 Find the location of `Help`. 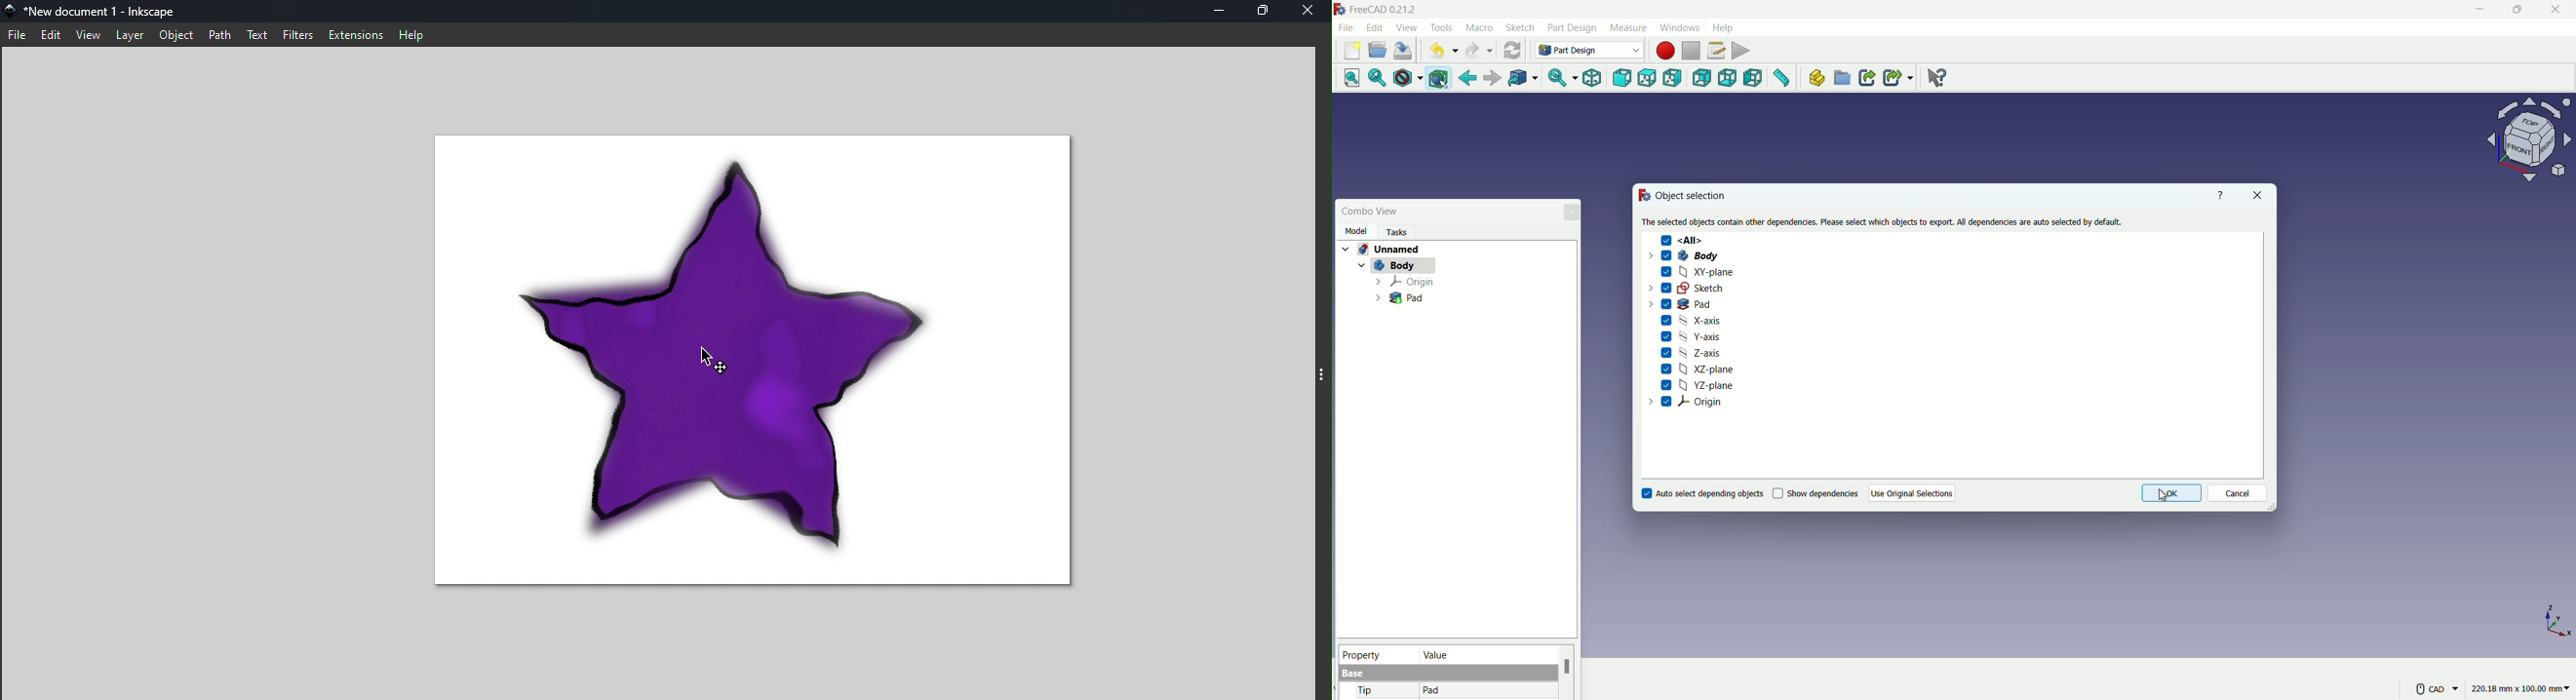

Help is located at coordinates (411, 33).